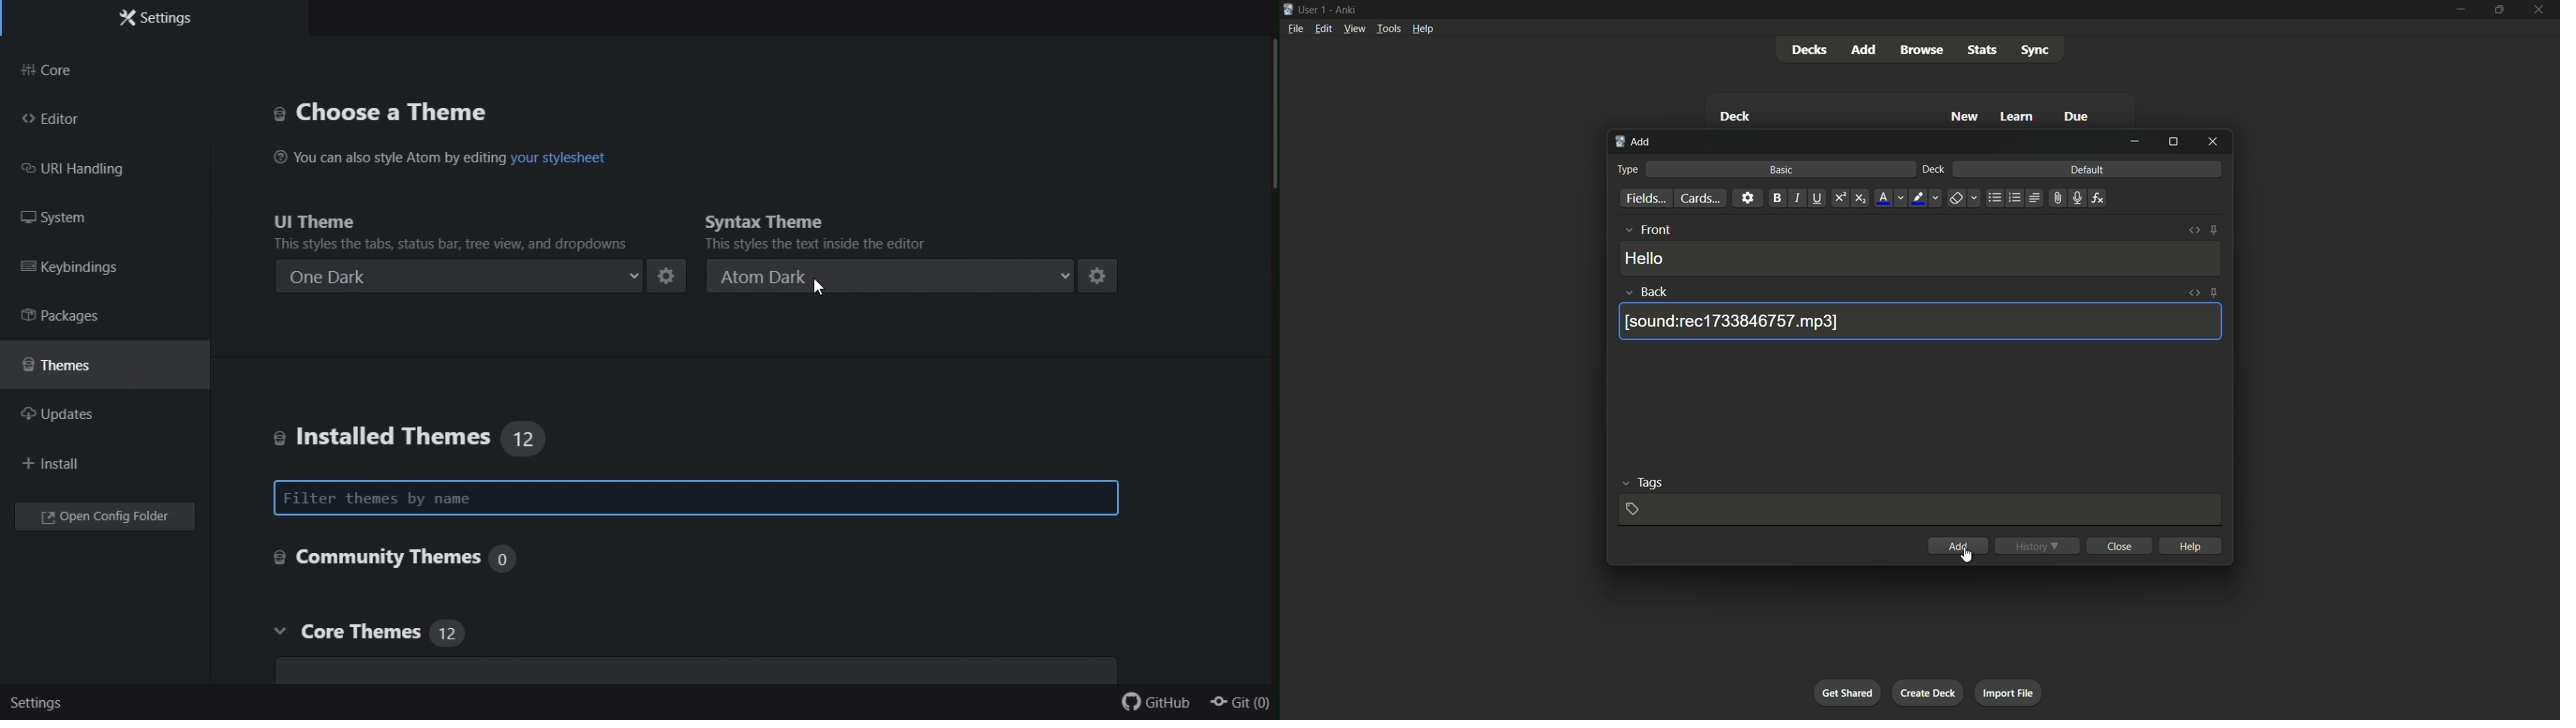  What do you see at coordinates (2035, 197) in the screenshot?
I see `alignment` at bounding box center [2035, 197].